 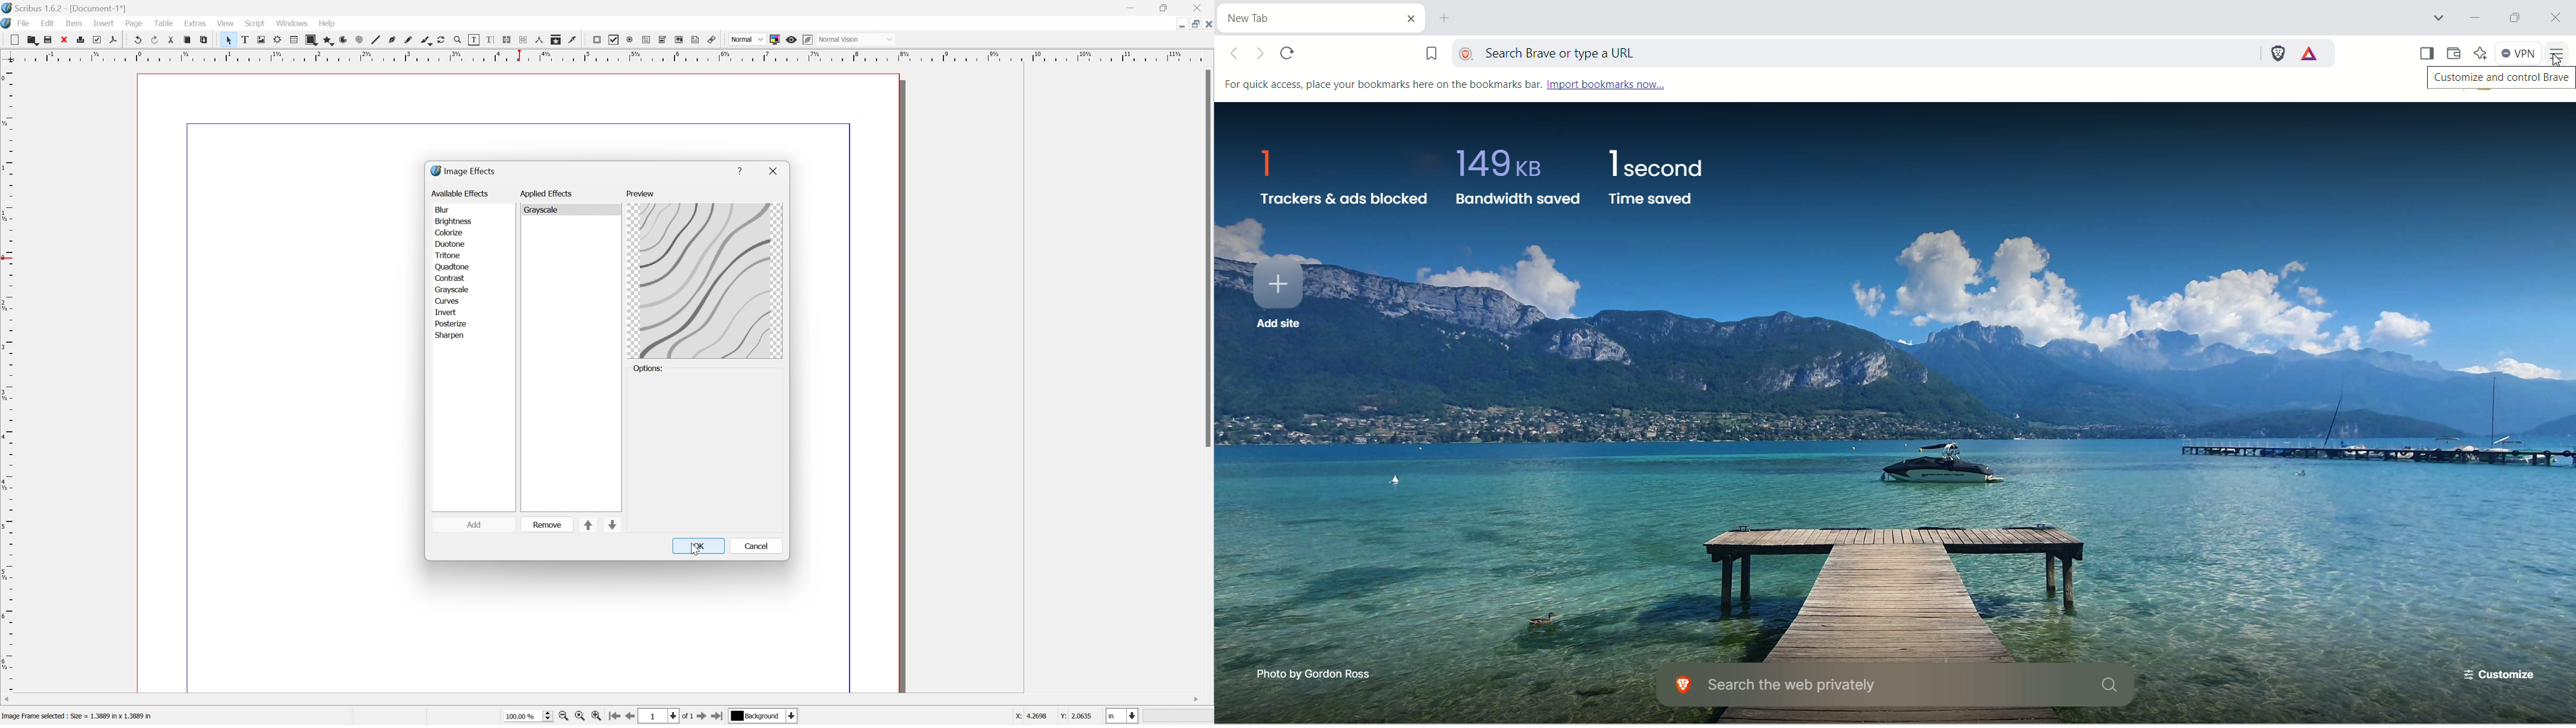 I want to click on Scroll left, so click(x=9, y=698).